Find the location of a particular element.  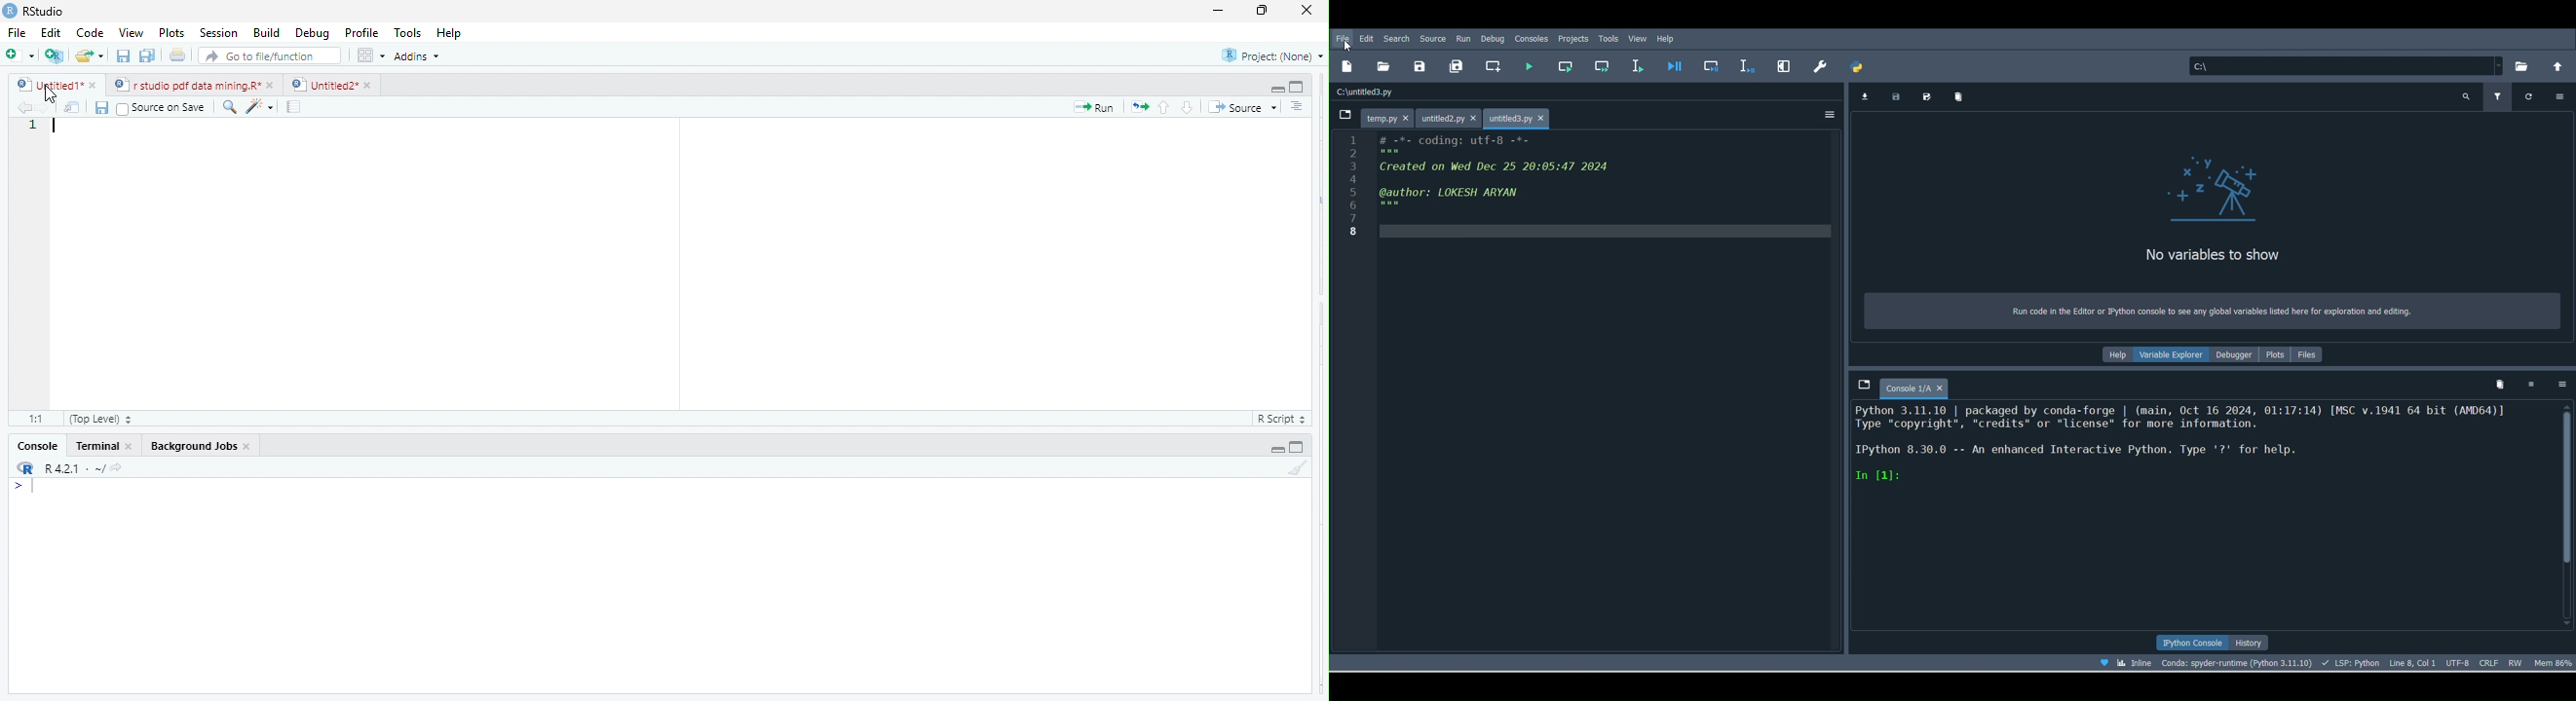

Search variable names and types (Ctrl + F) is located at coordinates (2466, 95).